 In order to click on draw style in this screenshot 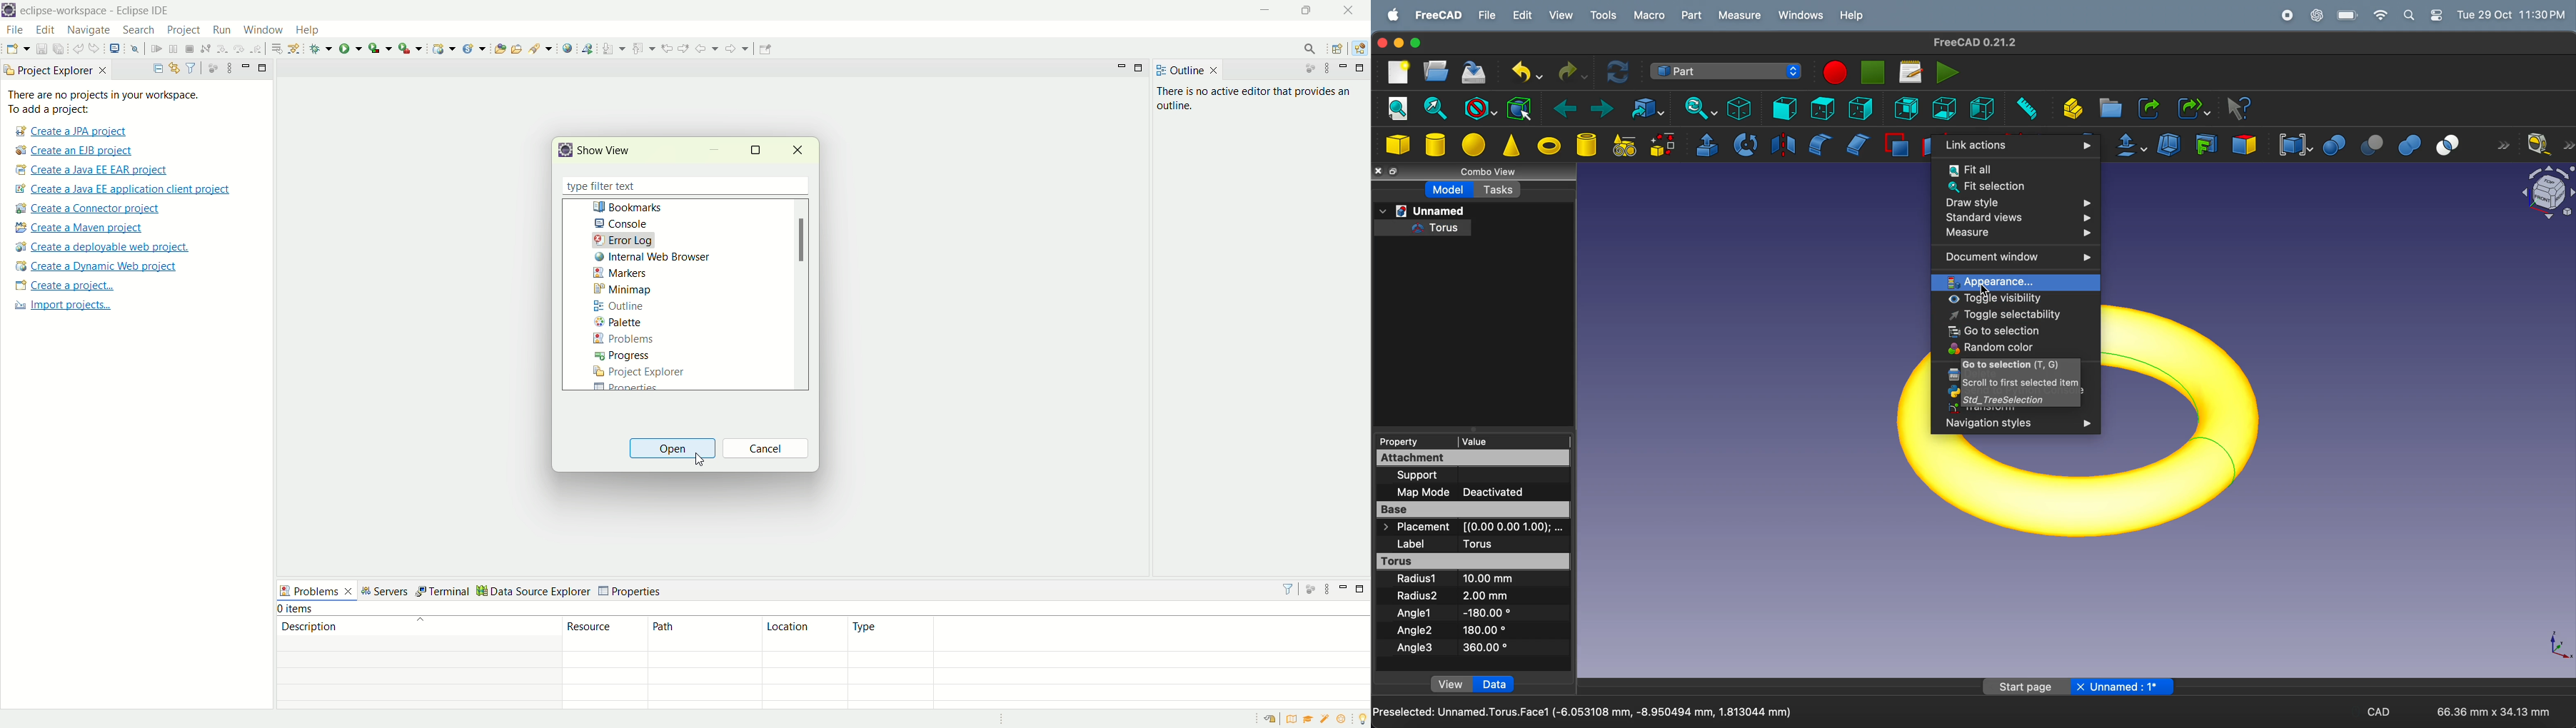, I will do `click(2015, 203)`.